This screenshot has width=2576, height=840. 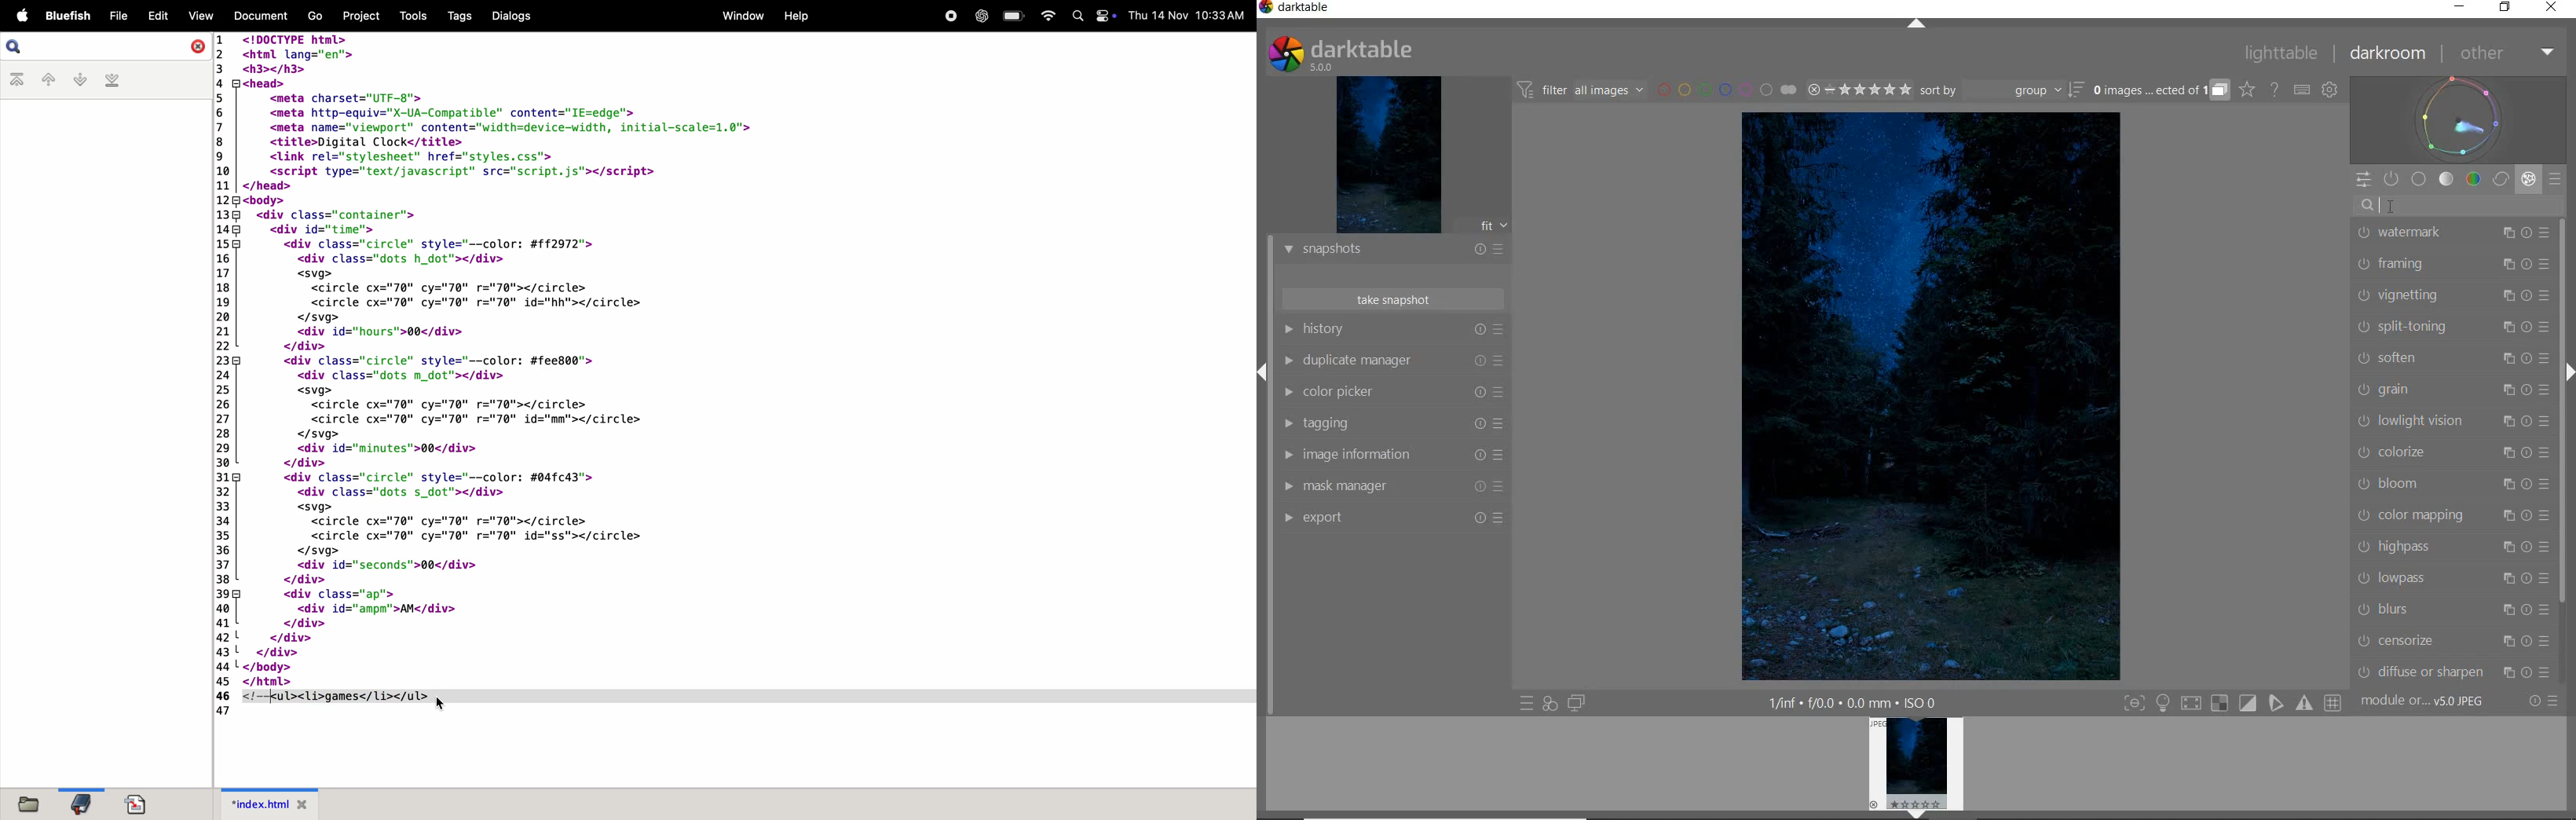 I want to click on CLOSE, so click(x=2551, y=9).